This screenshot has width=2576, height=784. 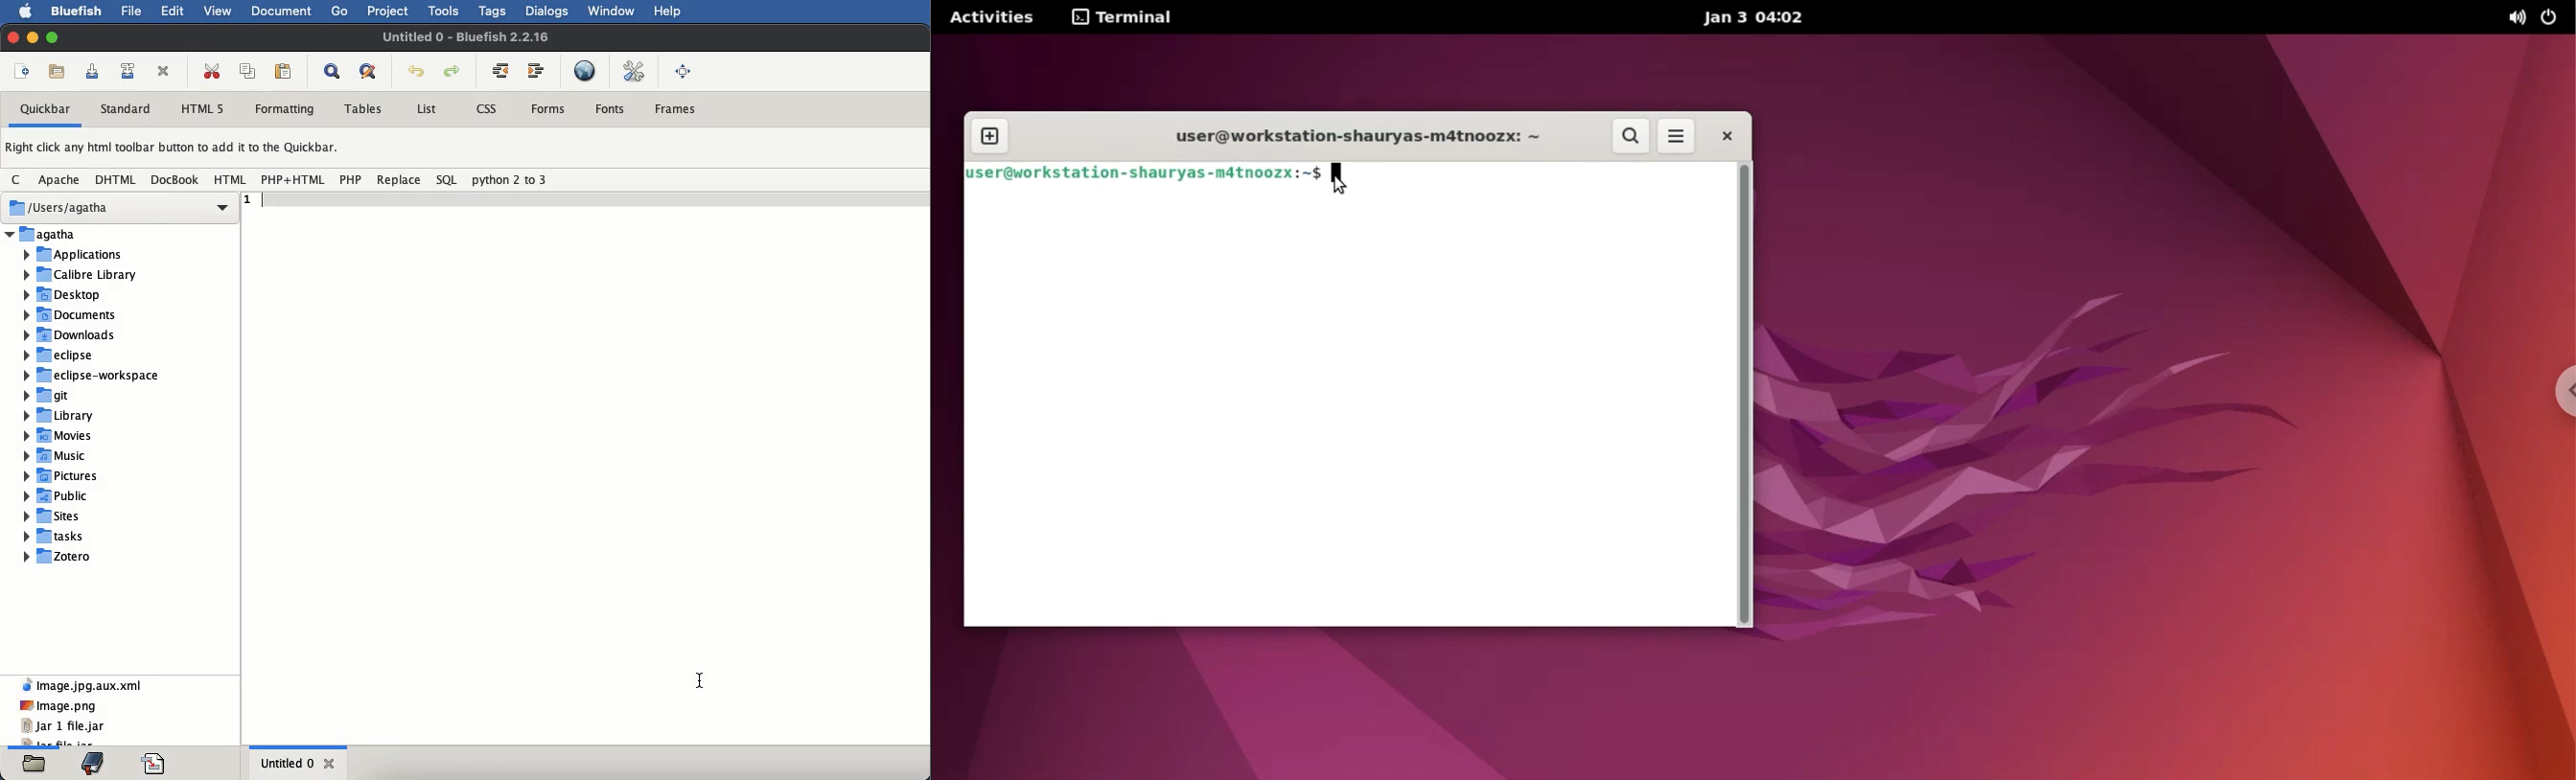 What do you see at coordinates (250, 72) in the screenshot?
I see `copy` at bounding box center [250, 72].